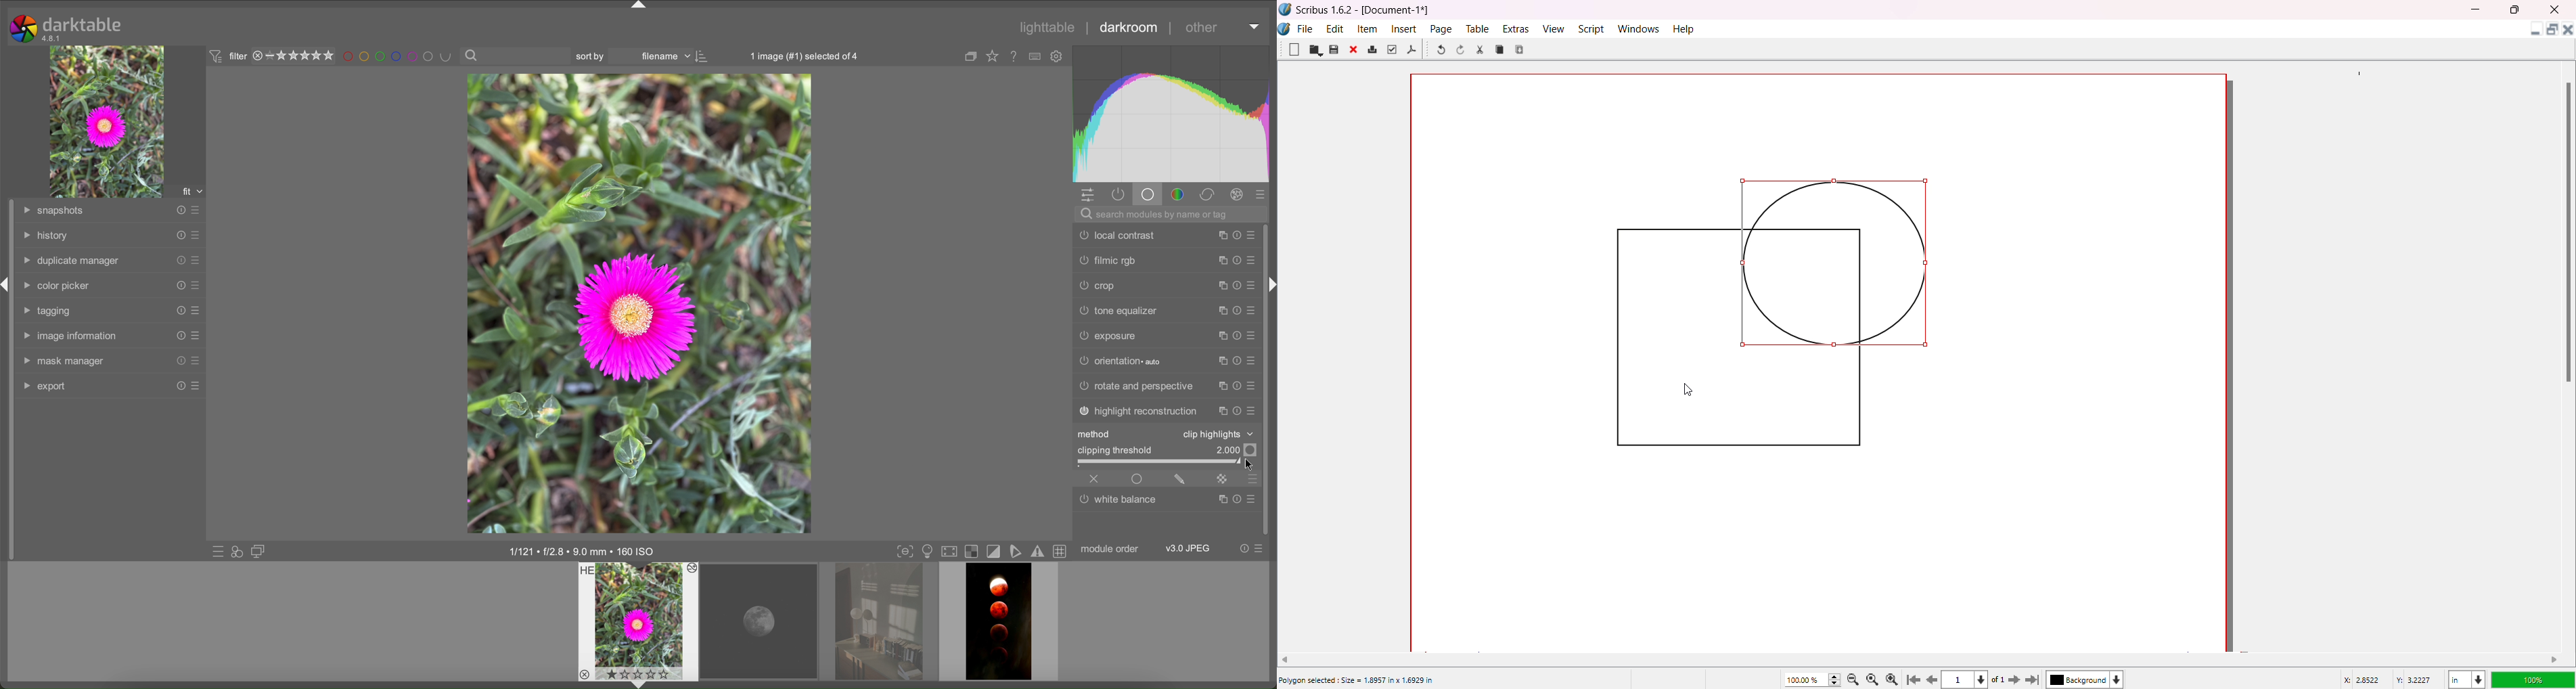  Describe the element at coordinates (2551, 32) in the screenshot. I see `Maximize Document` at that location.